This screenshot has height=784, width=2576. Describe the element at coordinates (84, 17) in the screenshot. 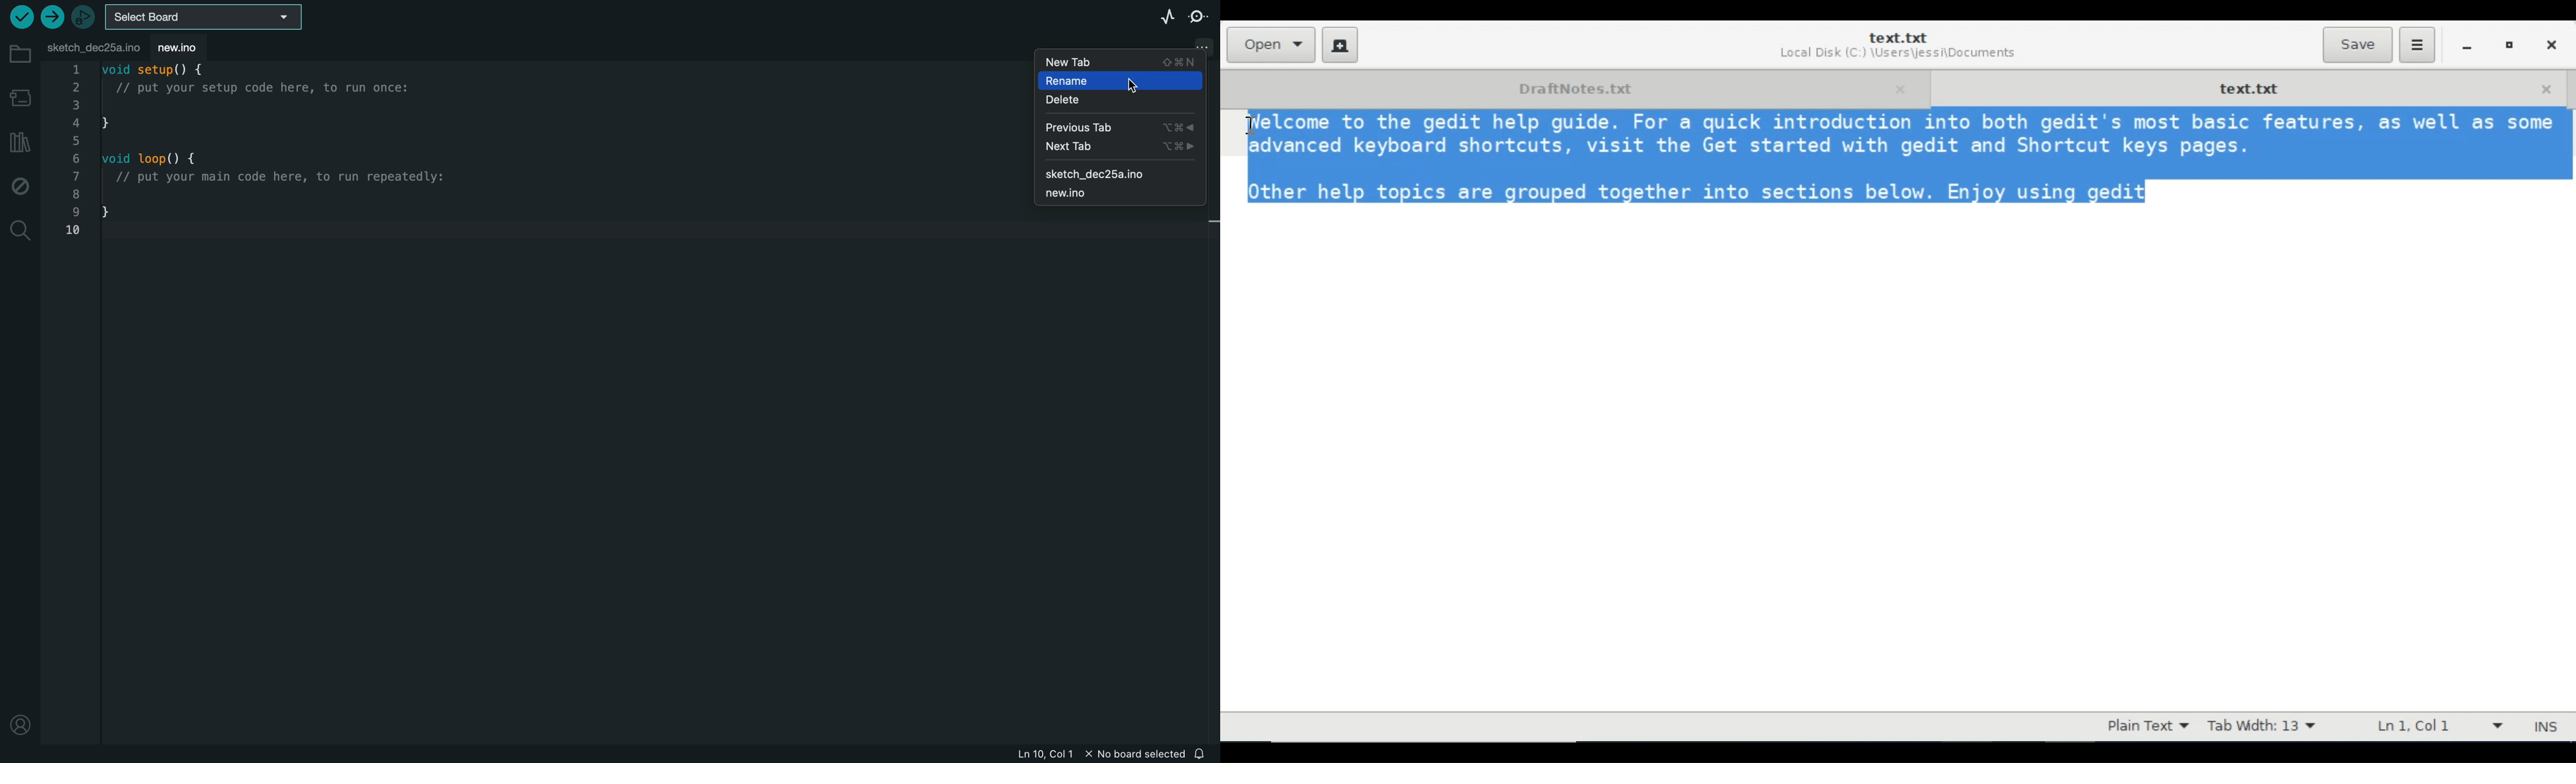

I see `debugger` at that location.